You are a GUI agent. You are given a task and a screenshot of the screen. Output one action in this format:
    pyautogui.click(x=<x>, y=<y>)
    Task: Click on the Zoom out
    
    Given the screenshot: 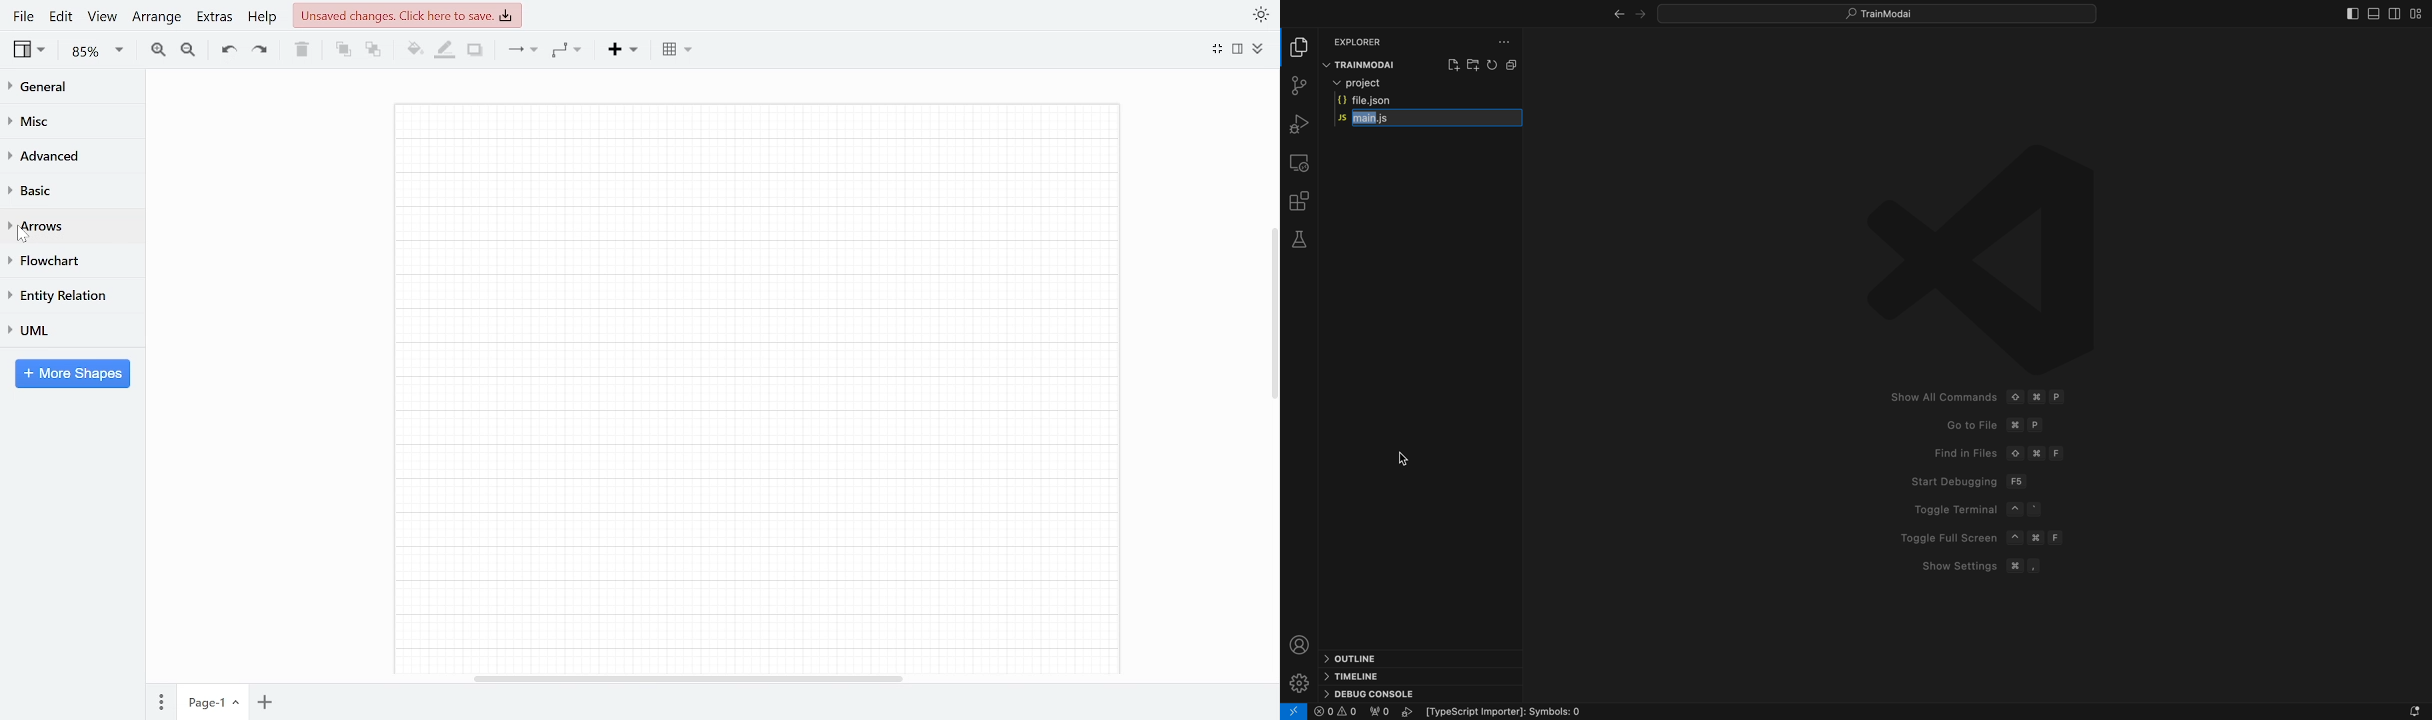 What is the action you would take?
    pyautogui.click(x=188, y=50)
    